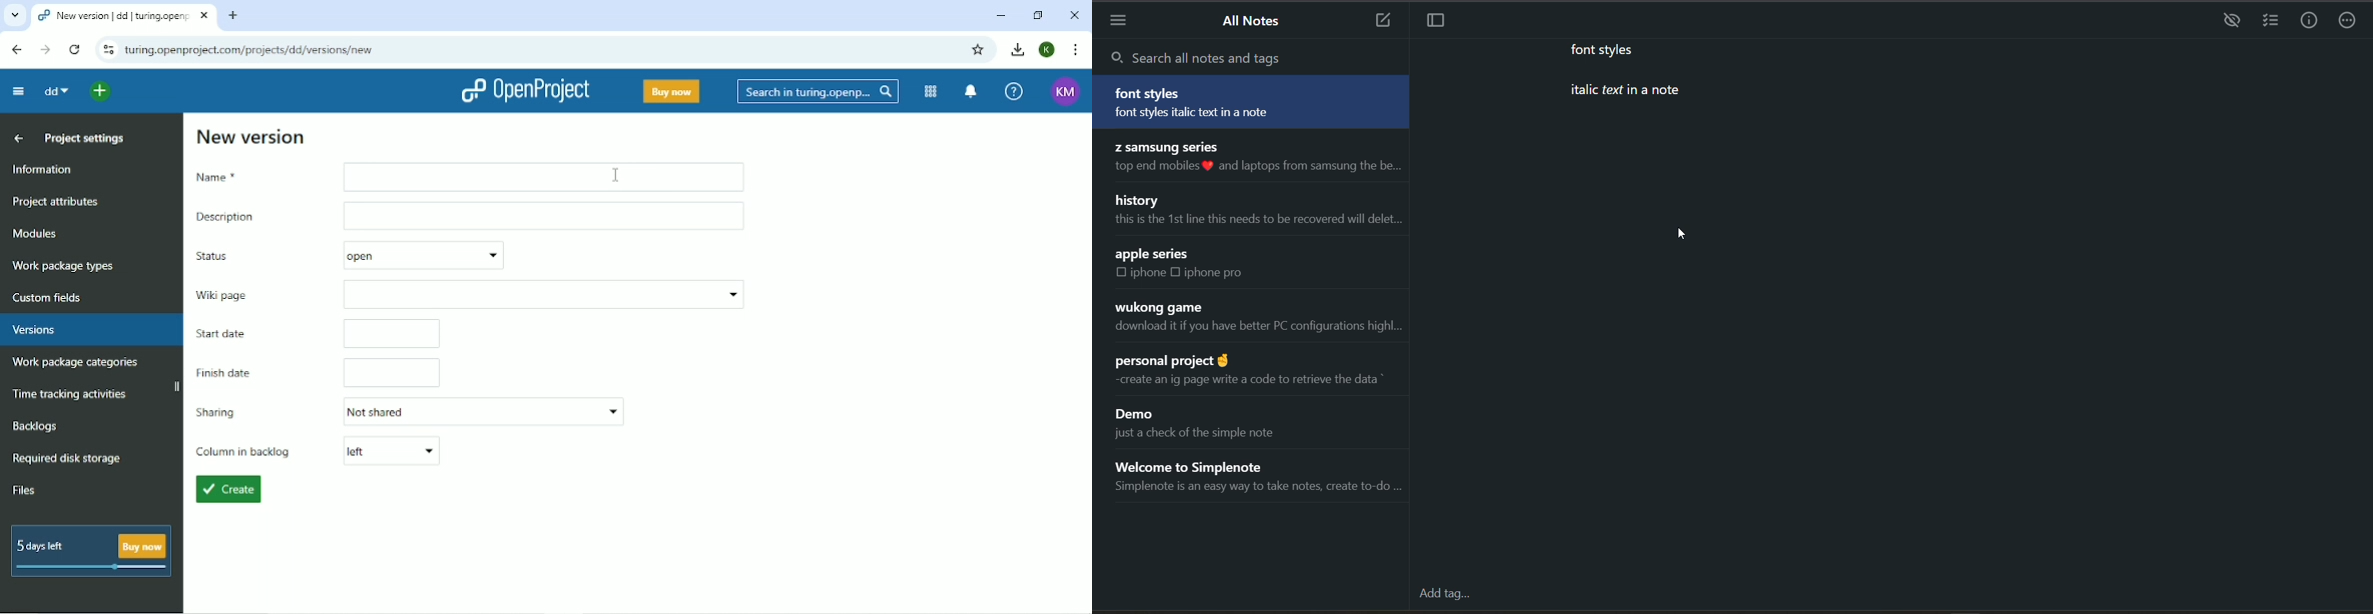  Describe the element at coordinates (235, 16) in the screenshot. I see `New tab` at that location.